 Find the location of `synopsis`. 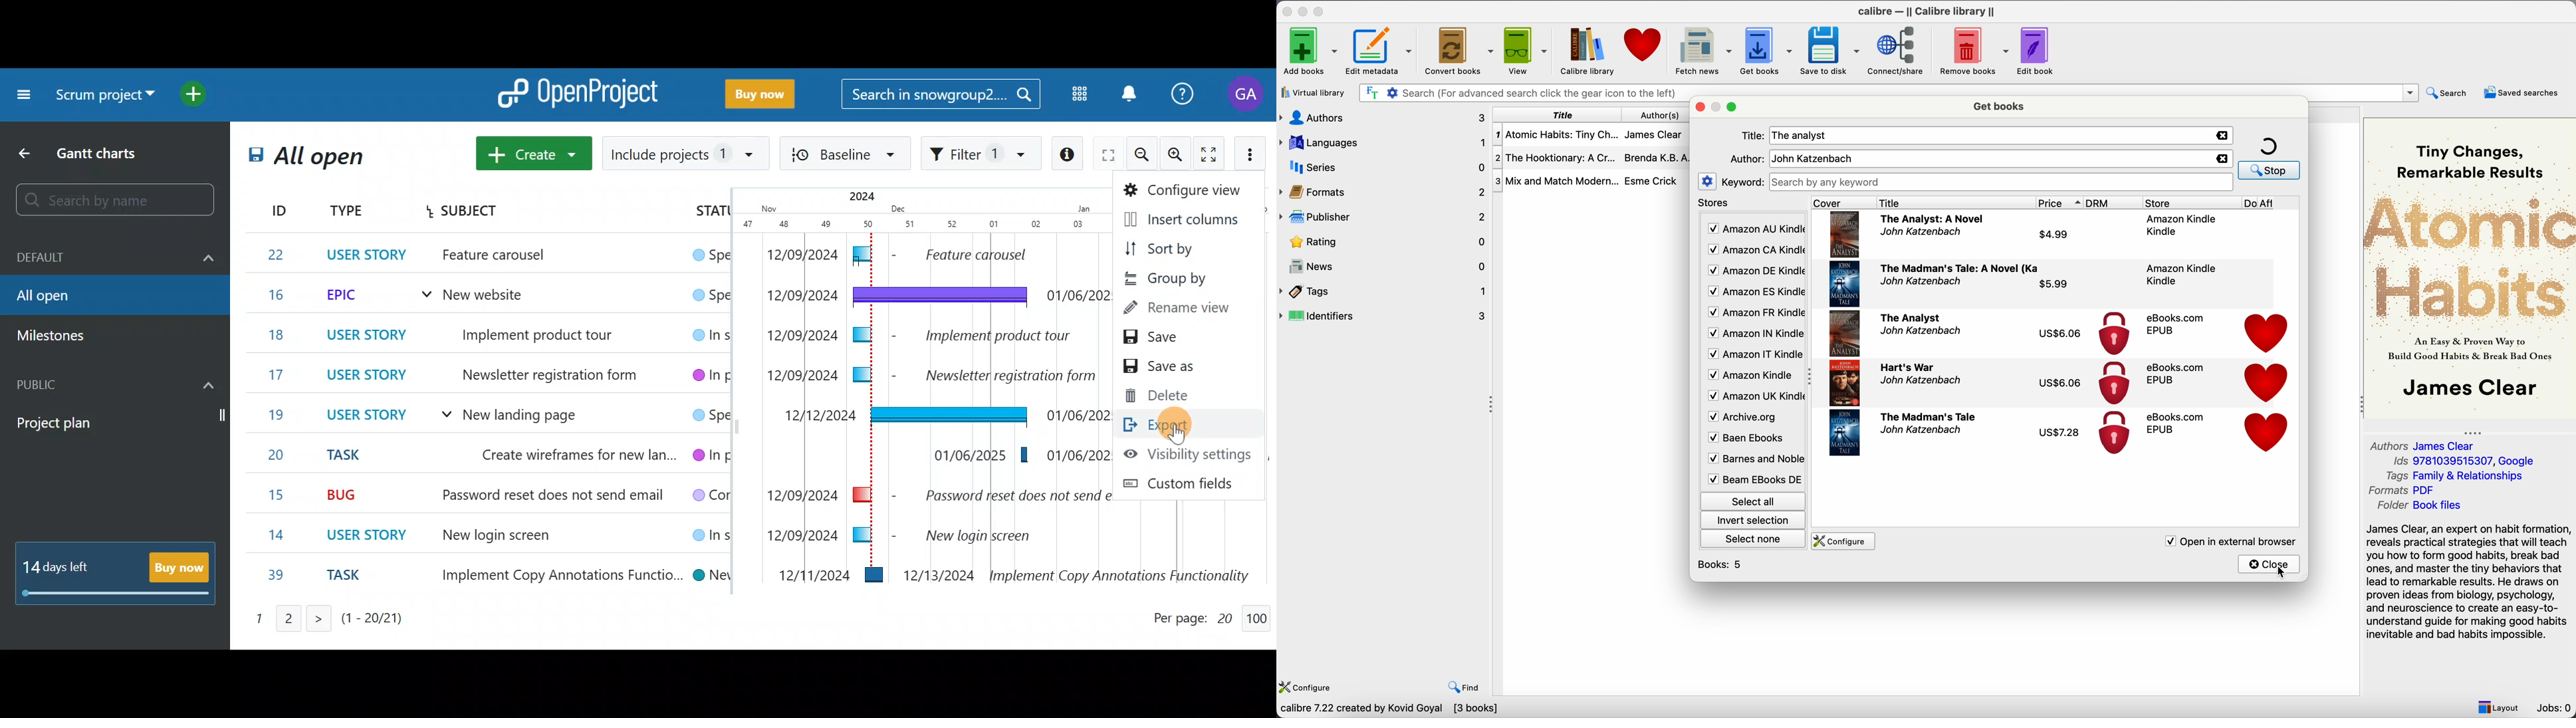

synopsis is located at coordinates (2470, 581).